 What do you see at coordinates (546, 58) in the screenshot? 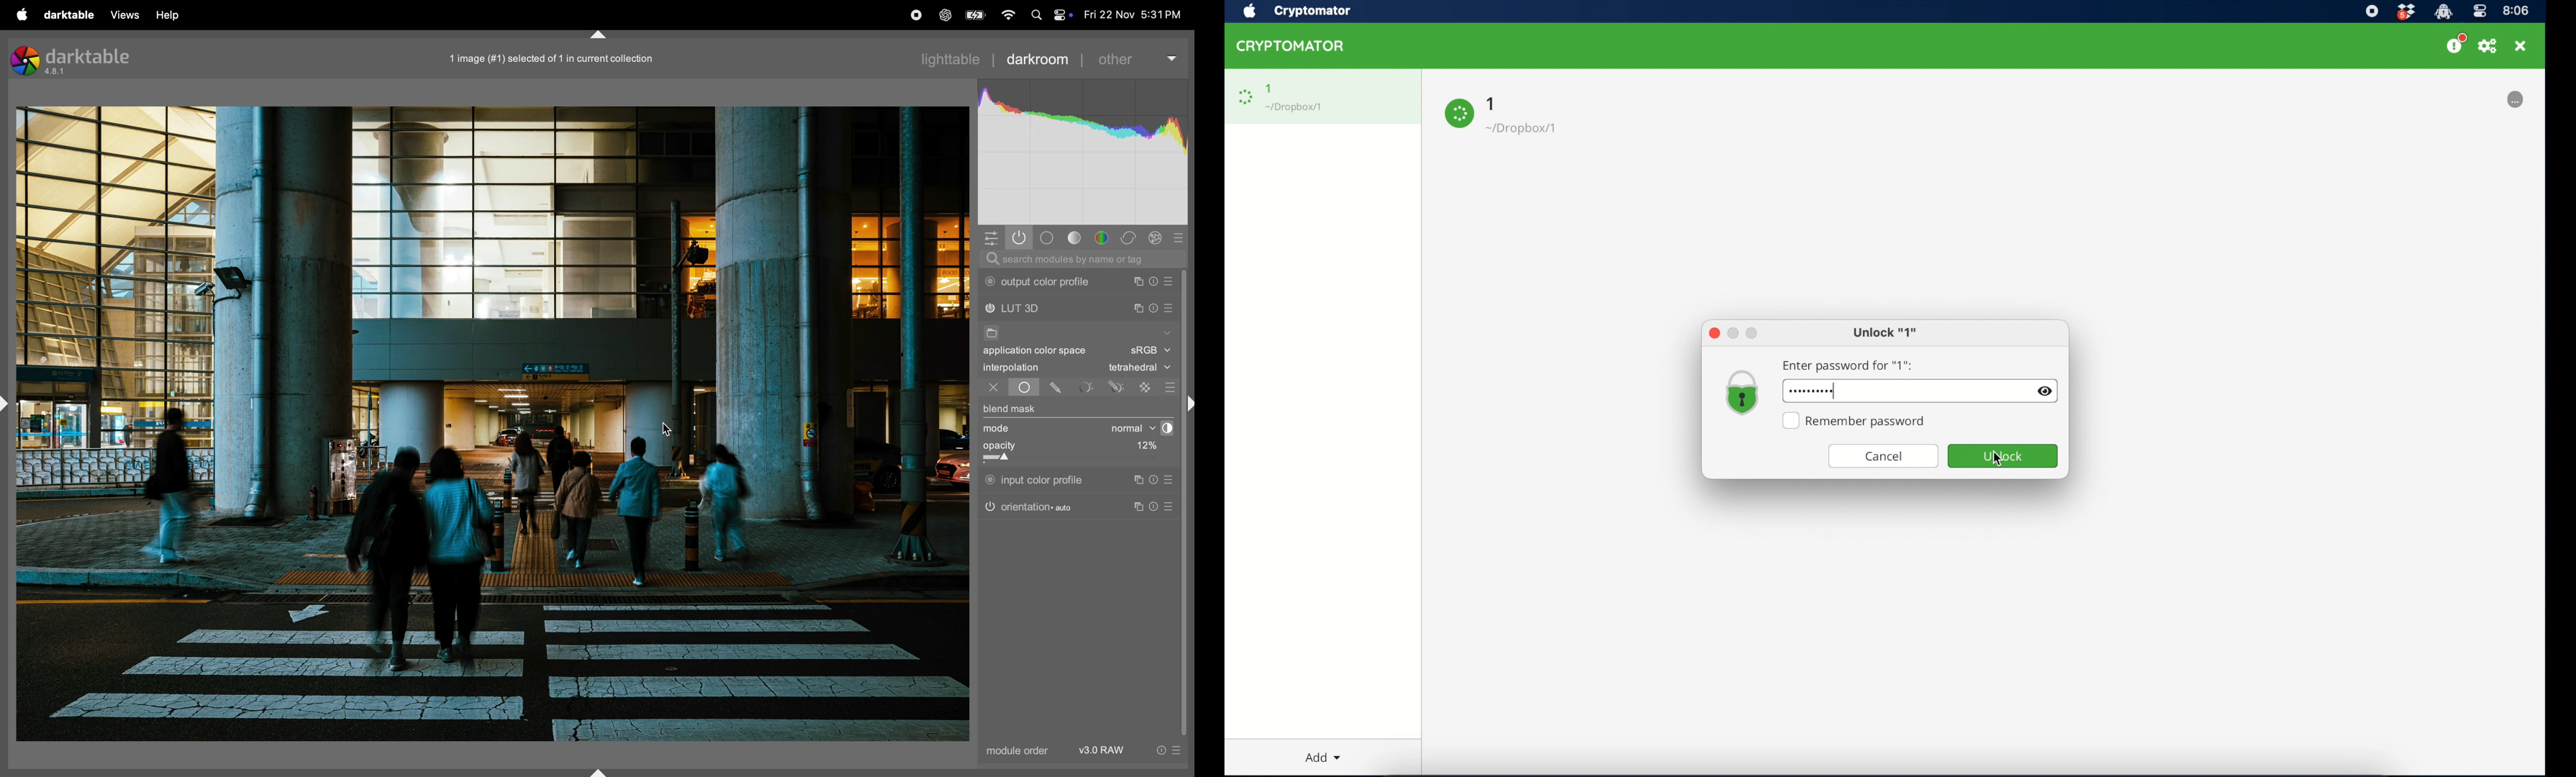
I see `image` at bounding box center [546, 58].